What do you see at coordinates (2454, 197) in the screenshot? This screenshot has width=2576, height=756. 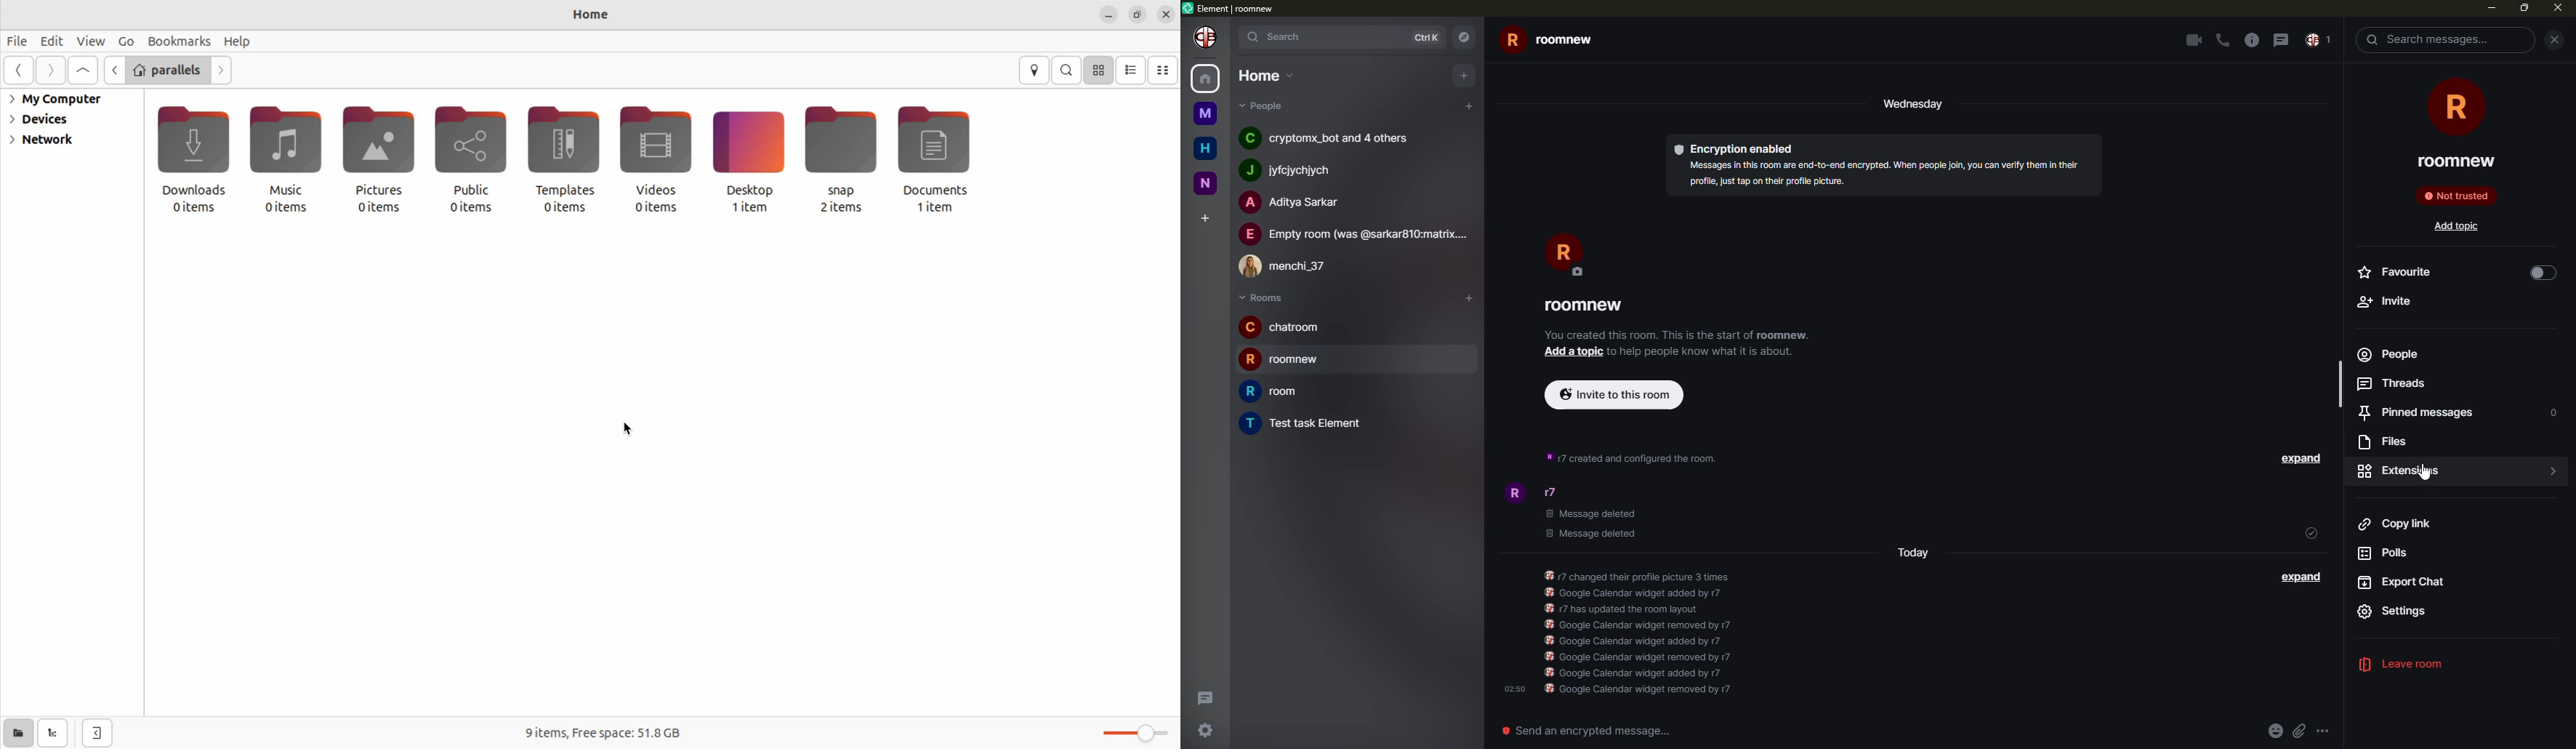 I see `not trusted` at bounding box center [2454, 197].